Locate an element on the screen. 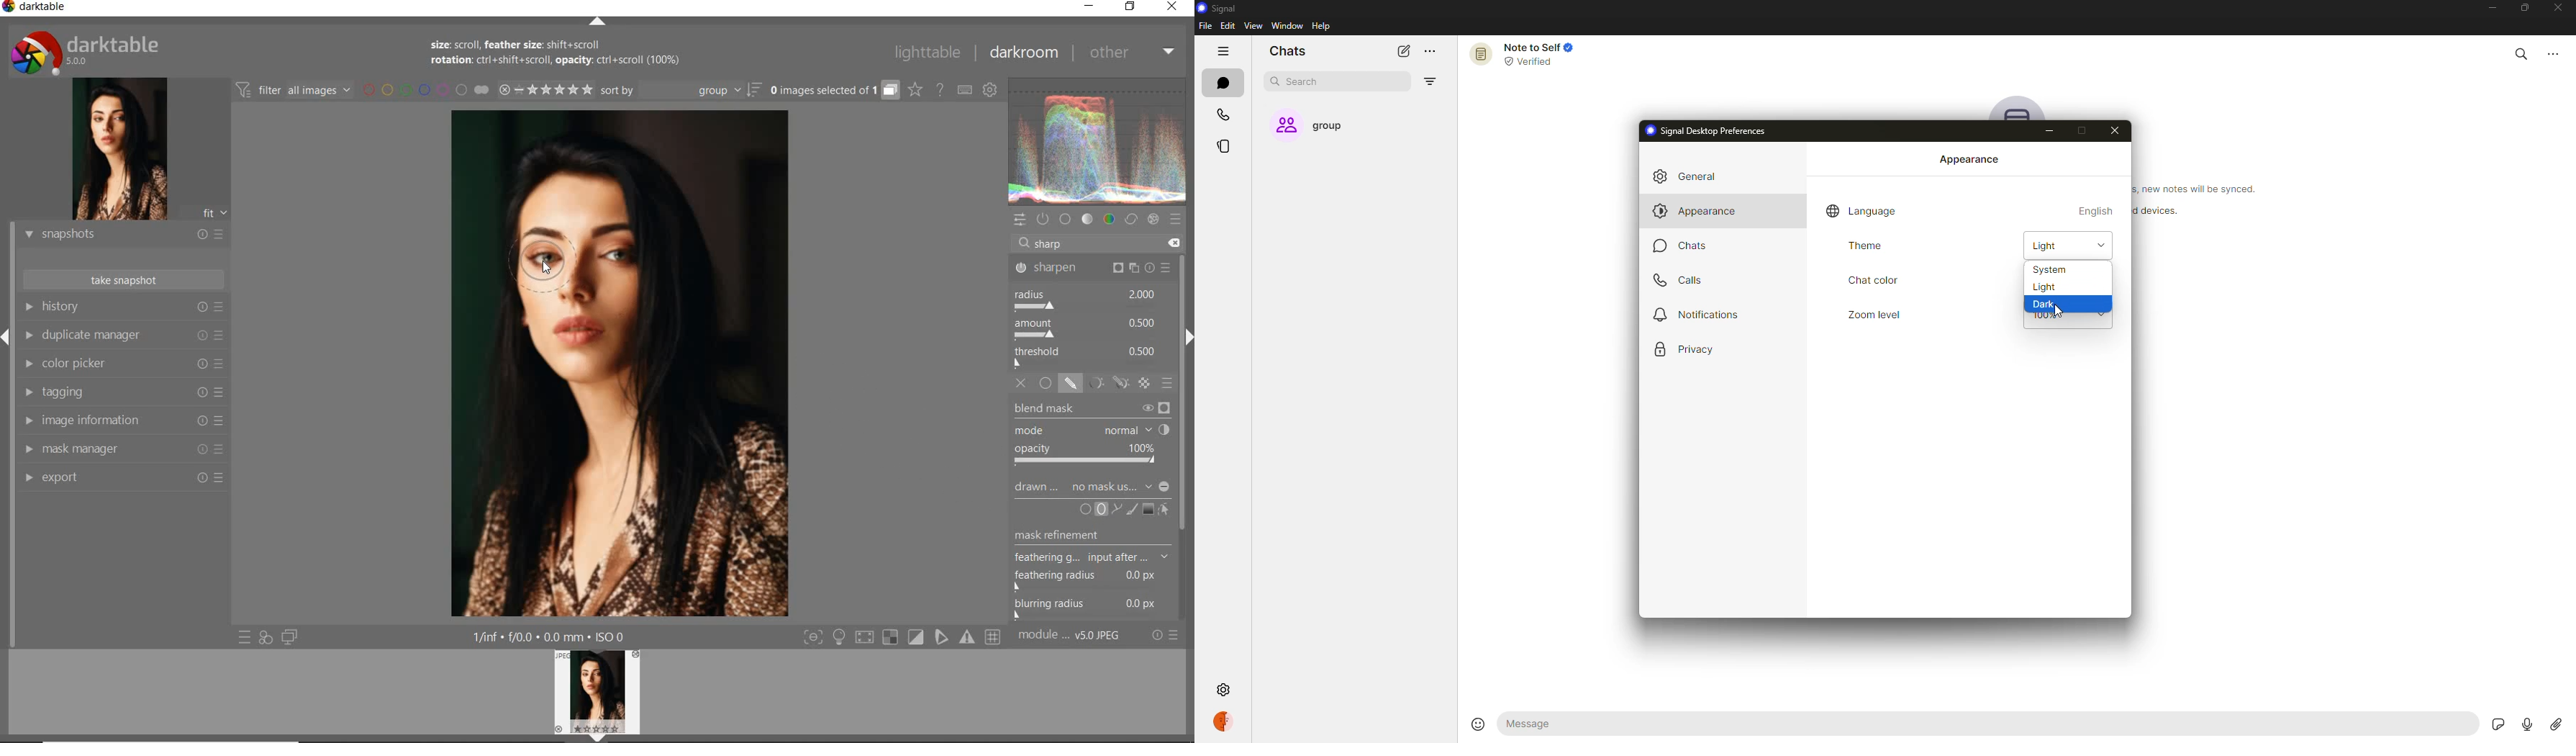 The image size is (2576, 756). sort is located at coordinates (681, 90).